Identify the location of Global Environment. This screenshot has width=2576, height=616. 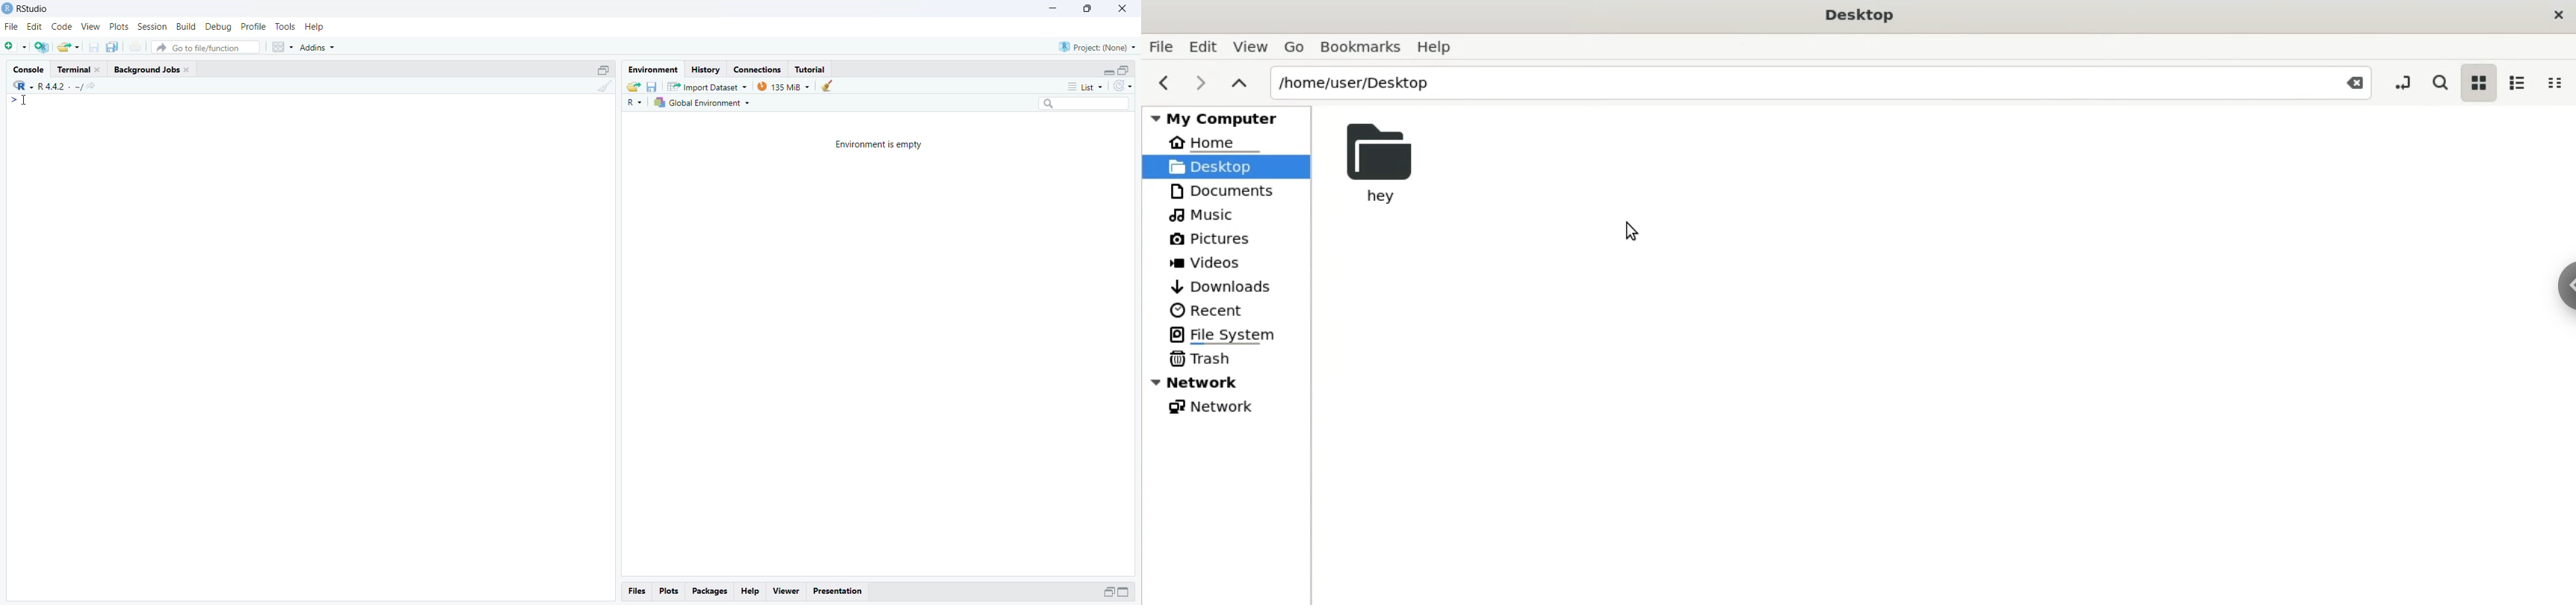
(705, 104).